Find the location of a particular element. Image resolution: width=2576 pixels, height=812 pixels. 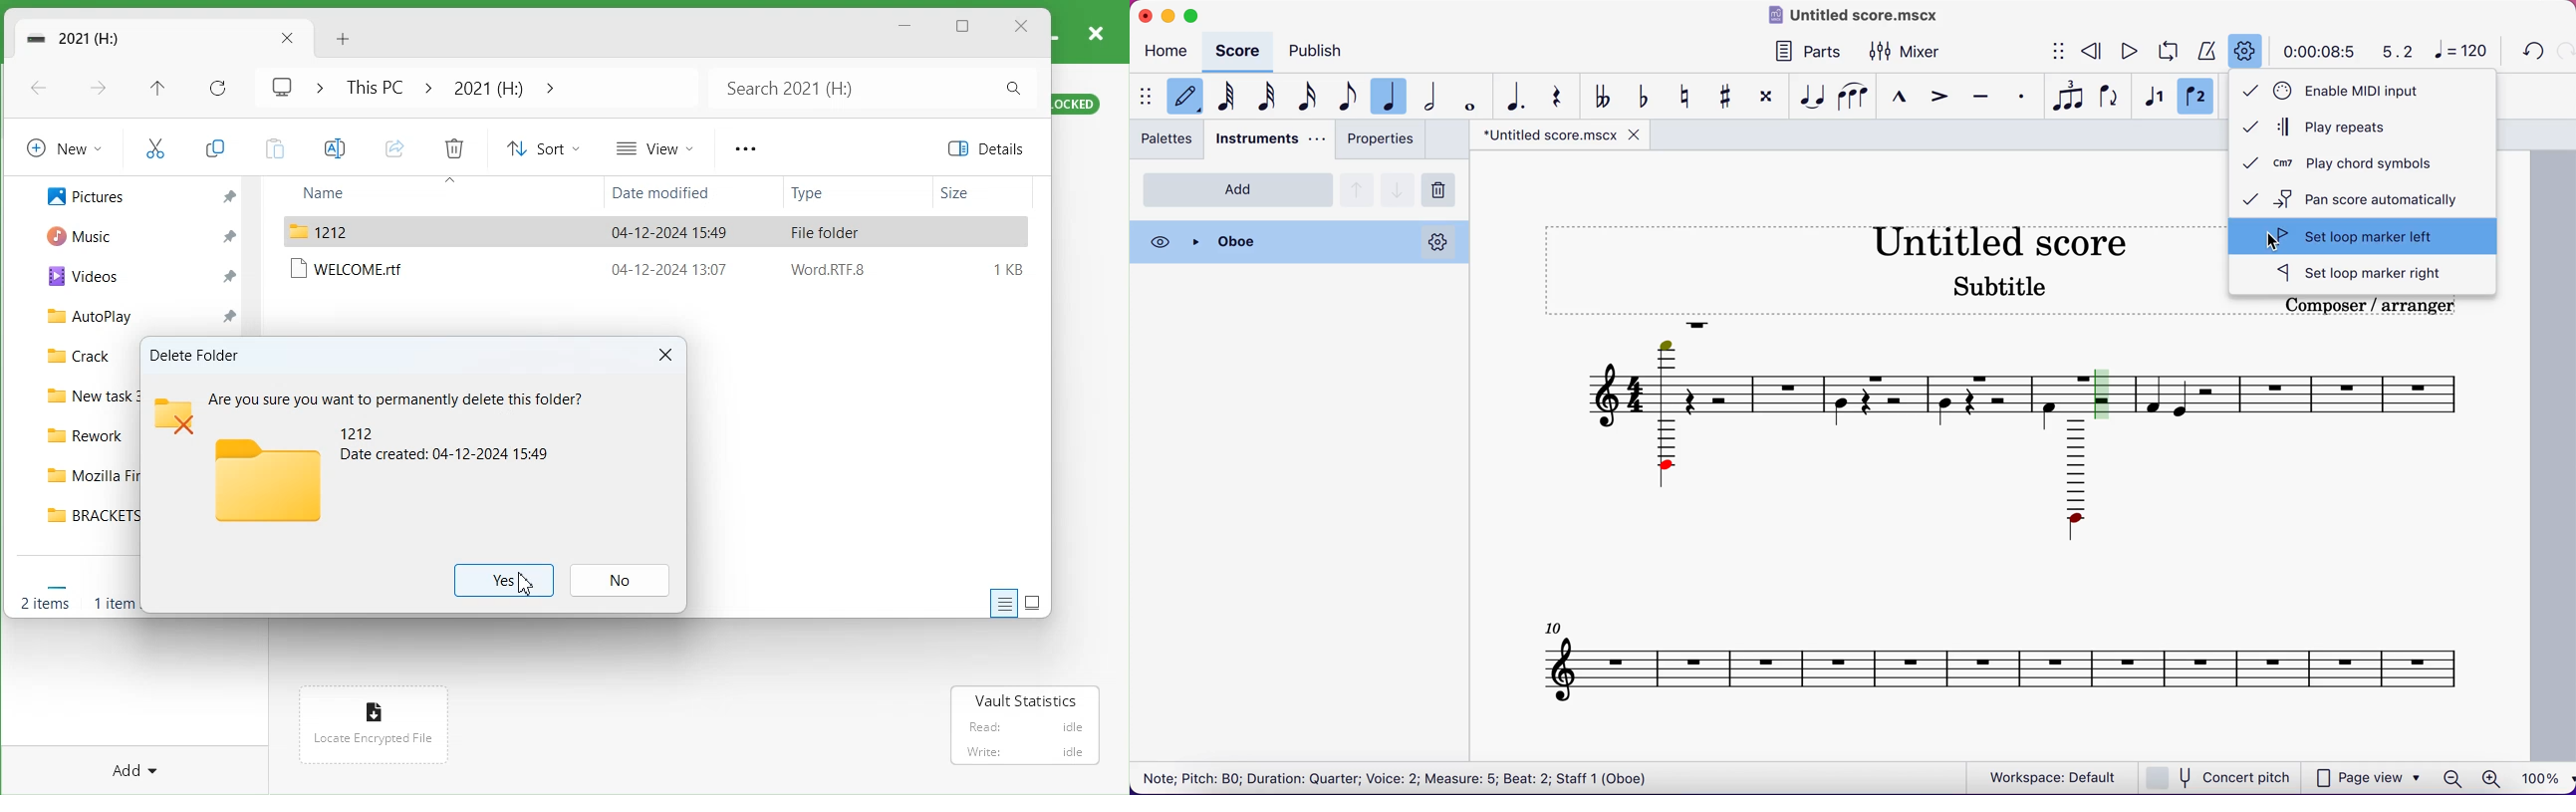

100% is located at coordinates (2538, 776).